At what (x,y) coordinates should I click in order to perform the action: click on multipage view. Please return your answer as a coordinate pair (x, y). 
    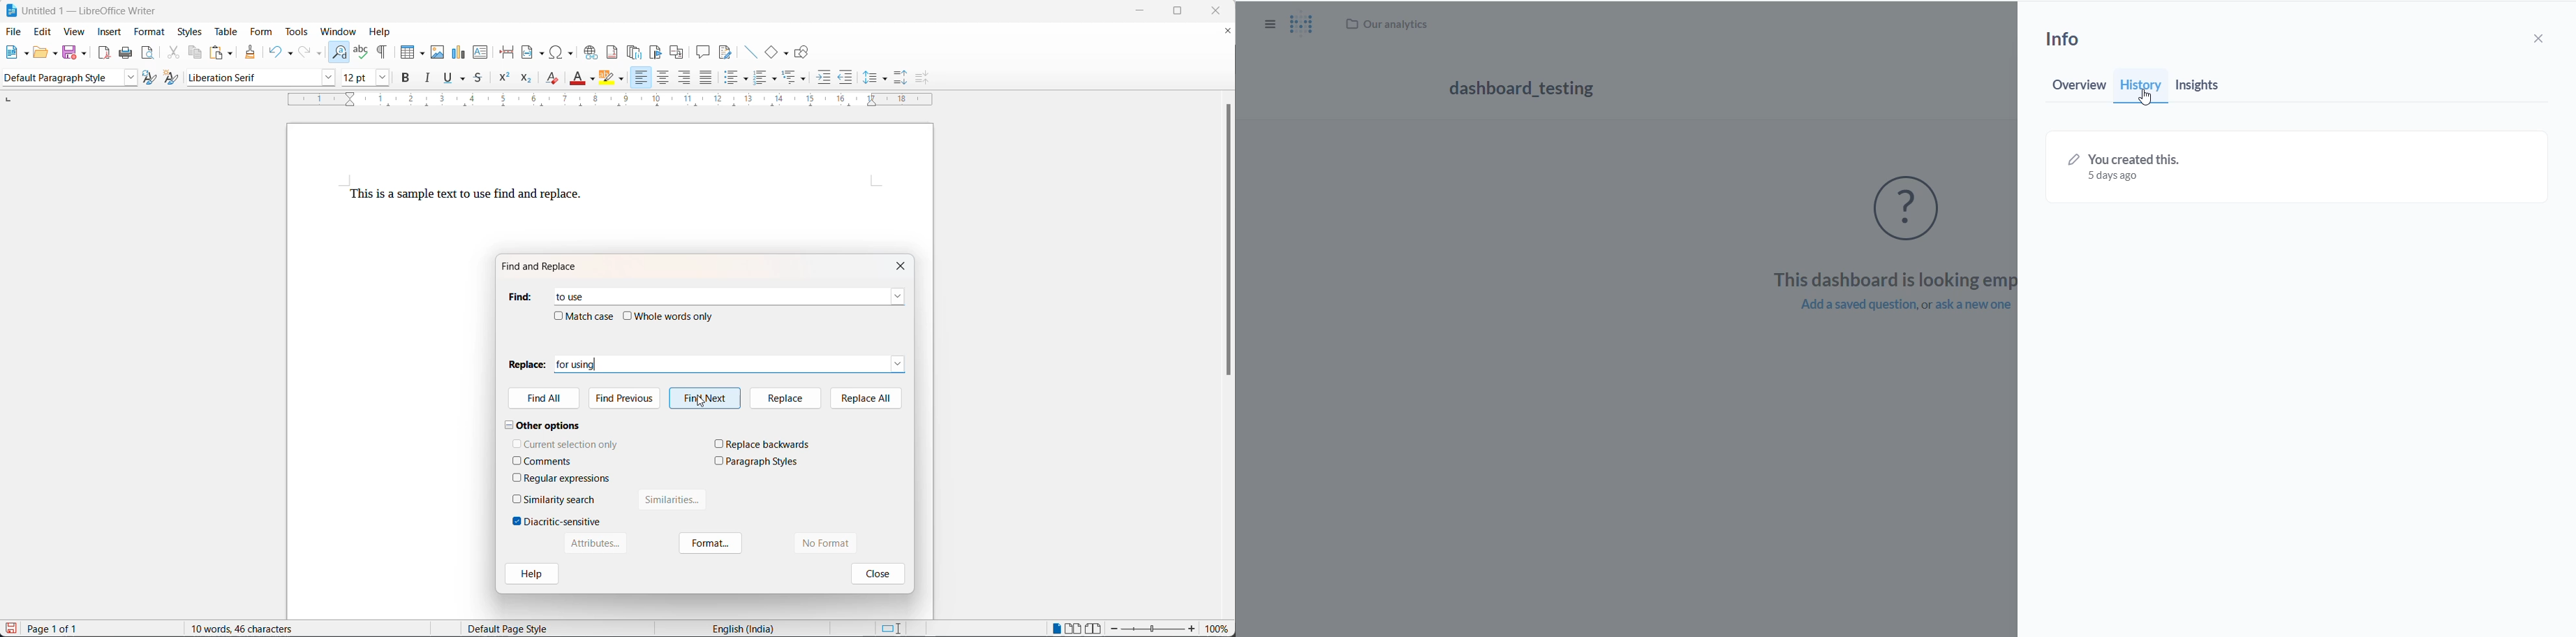
    Looking at the image, I should click on (1073, 628).